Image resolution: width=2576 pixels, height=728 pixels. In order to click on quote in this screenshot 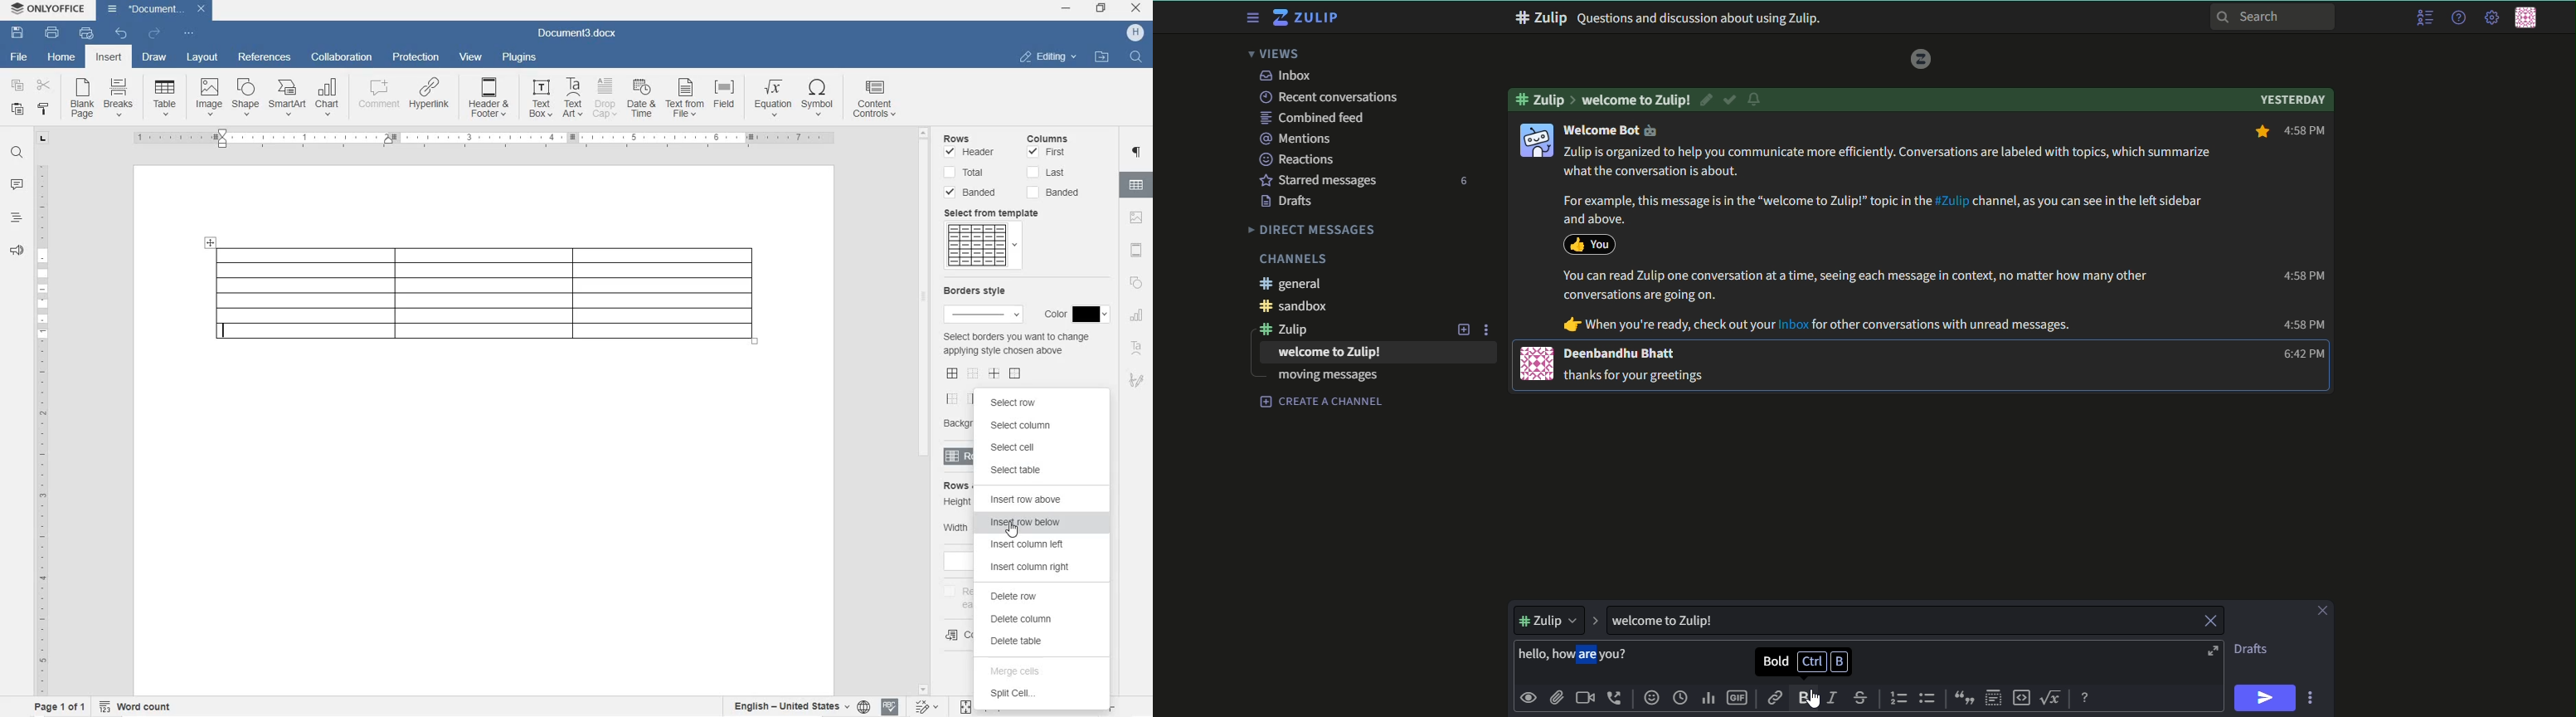, I will do `click(1961, 698)`.